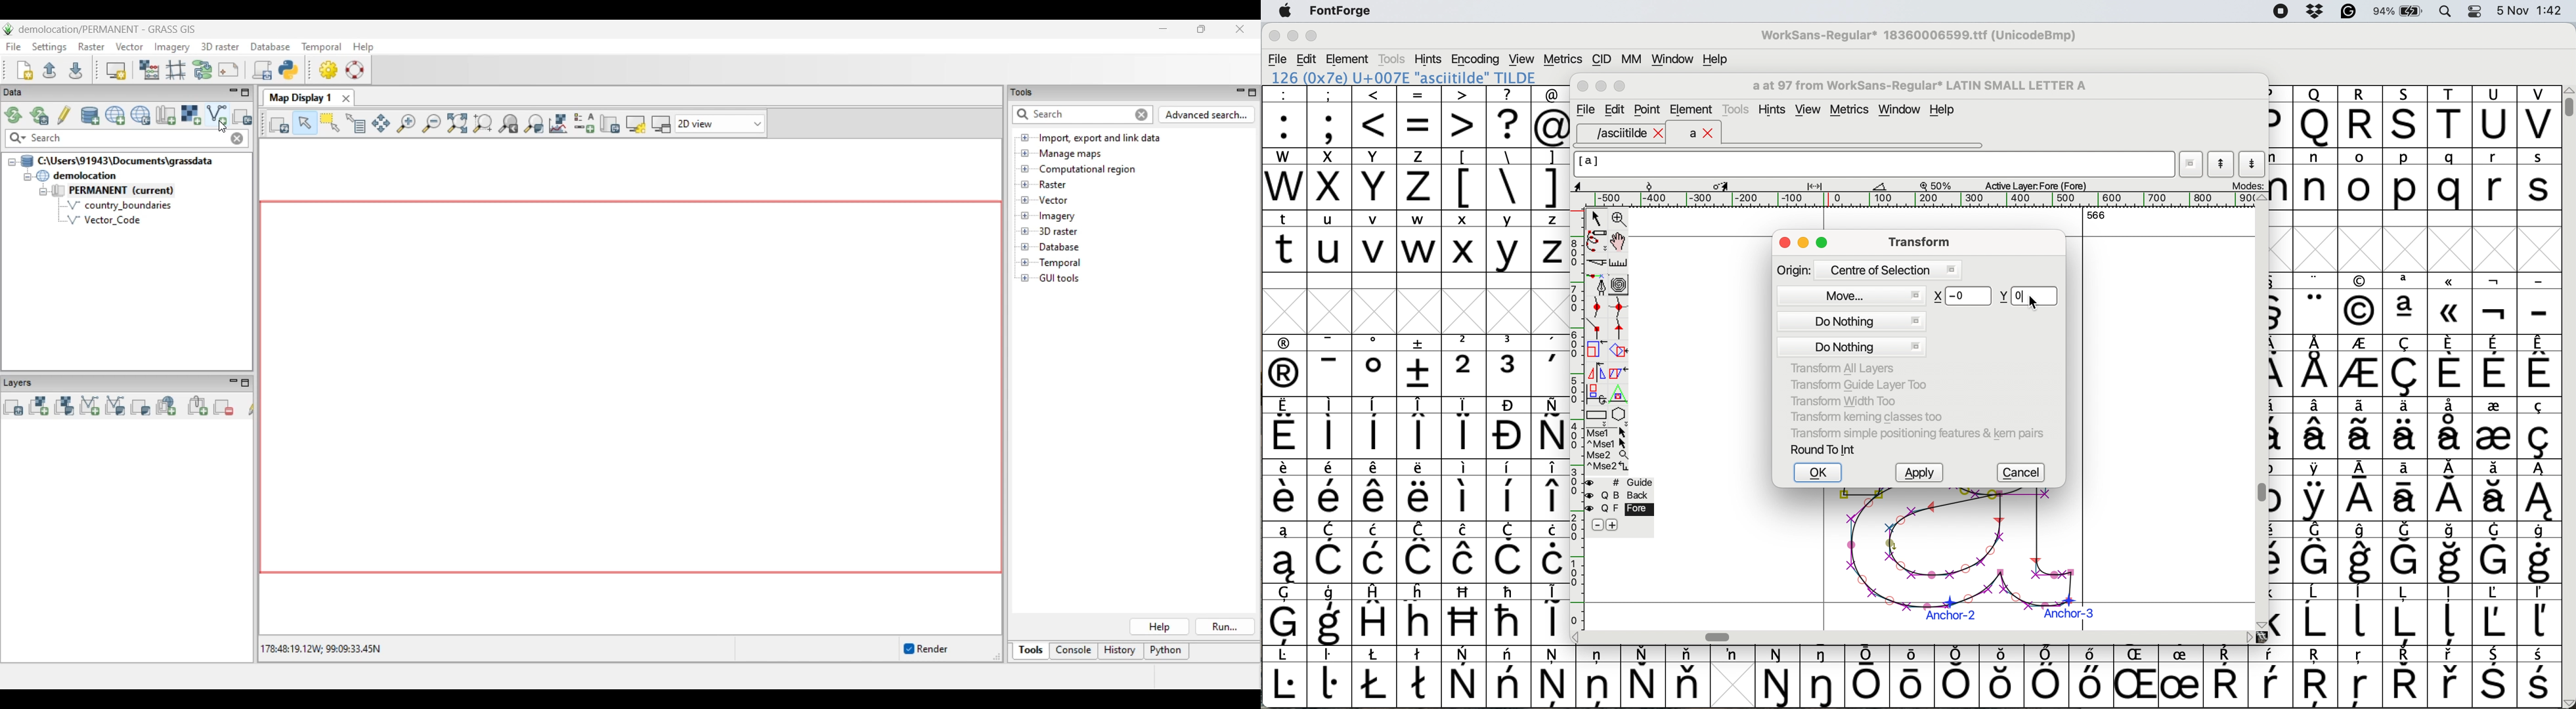 The image size is (2576, 728). I want to click on symbol, so click(1554, 676).